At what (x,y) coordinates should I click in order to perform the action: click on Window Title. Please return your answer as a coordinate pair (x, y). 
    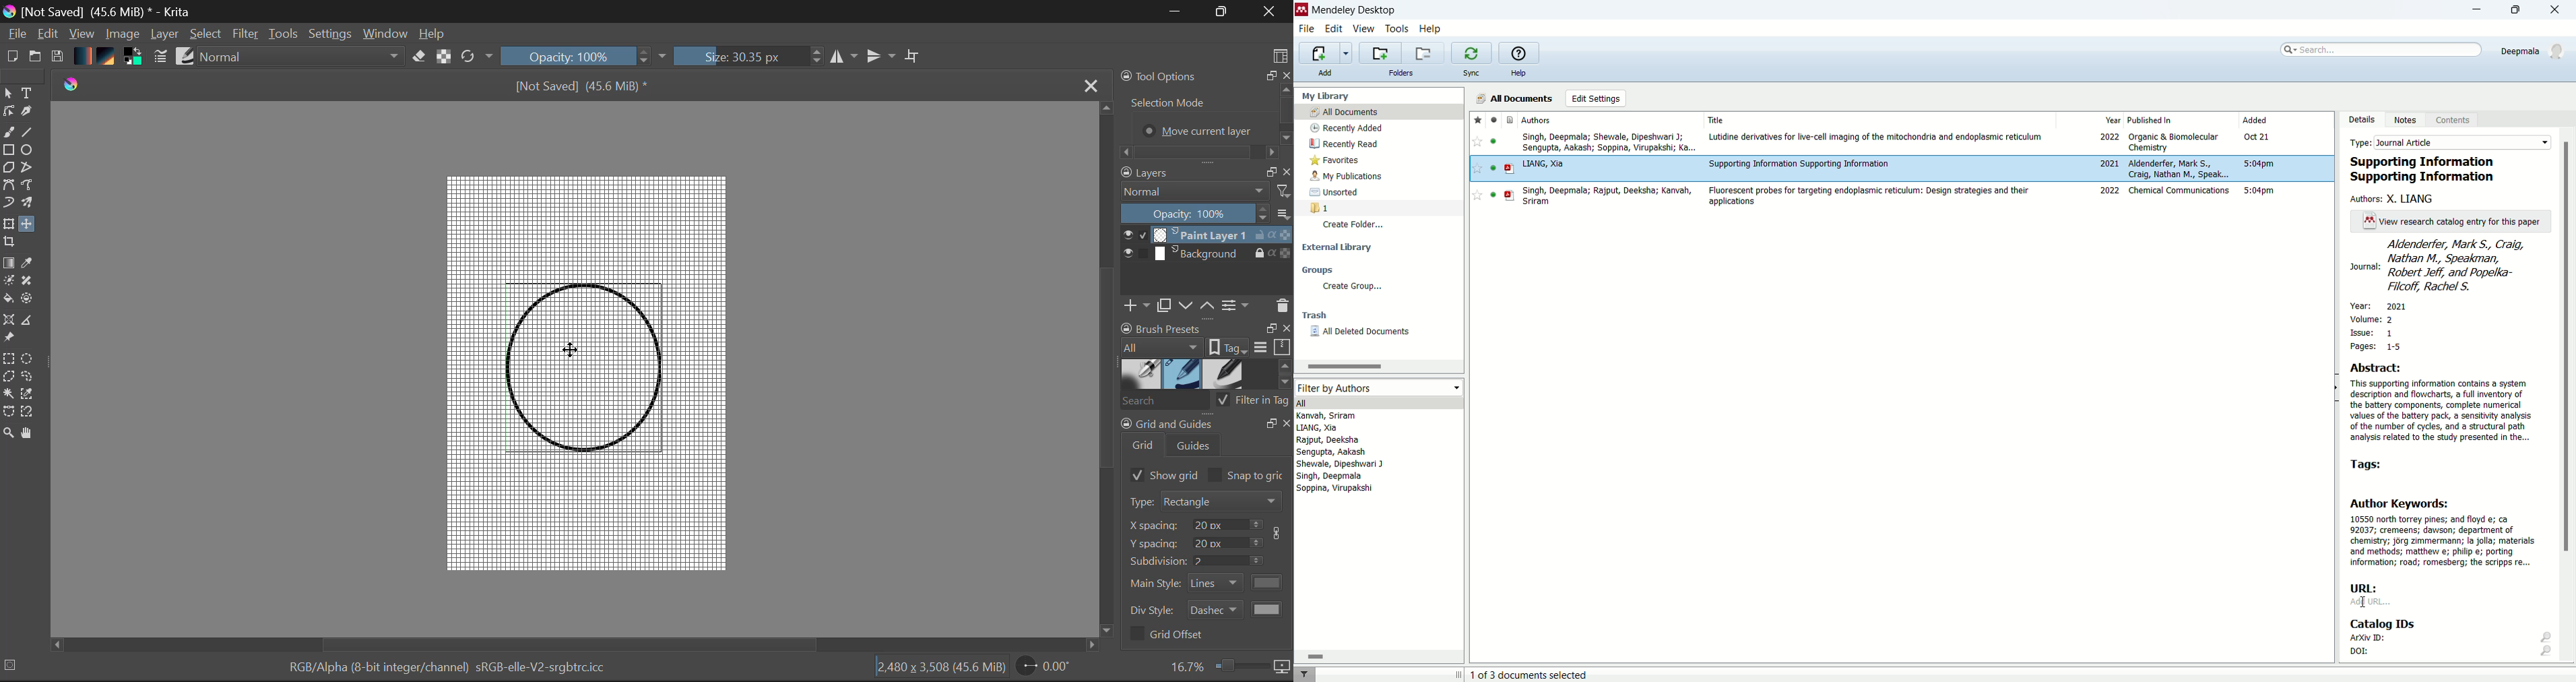
    Looking at the image, I should click on (100, 11).